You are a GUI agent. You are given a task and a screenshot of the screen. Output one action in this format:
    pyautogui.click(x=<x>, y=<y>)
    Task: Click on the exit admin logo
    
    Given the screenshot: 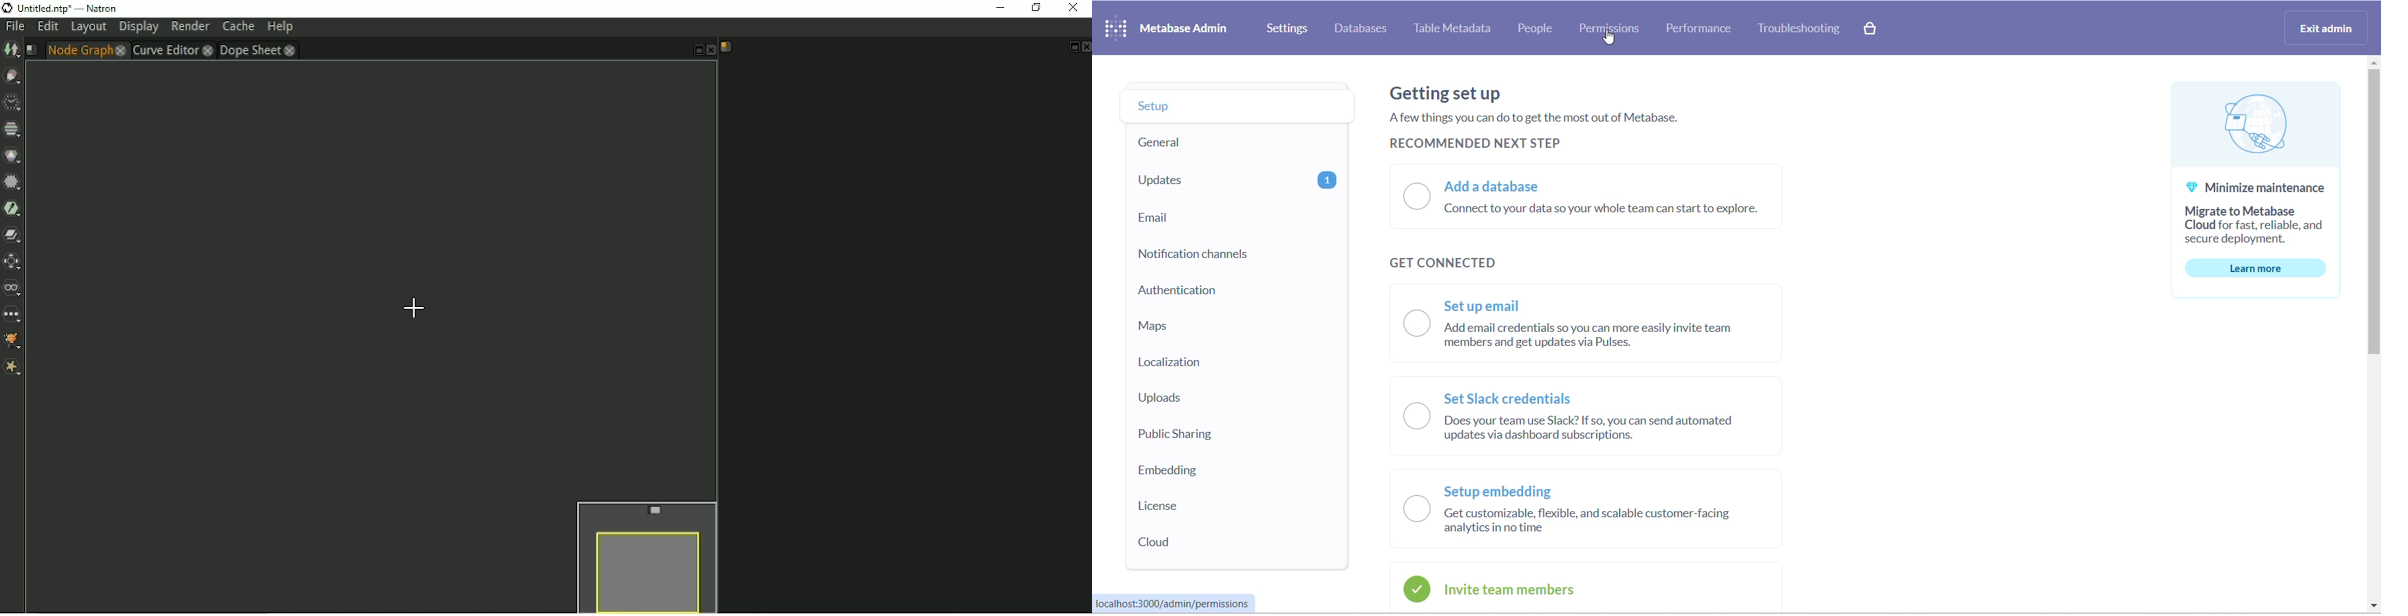 What is the action you would take?
    pyautogui.click(x=2331, y=30)
    